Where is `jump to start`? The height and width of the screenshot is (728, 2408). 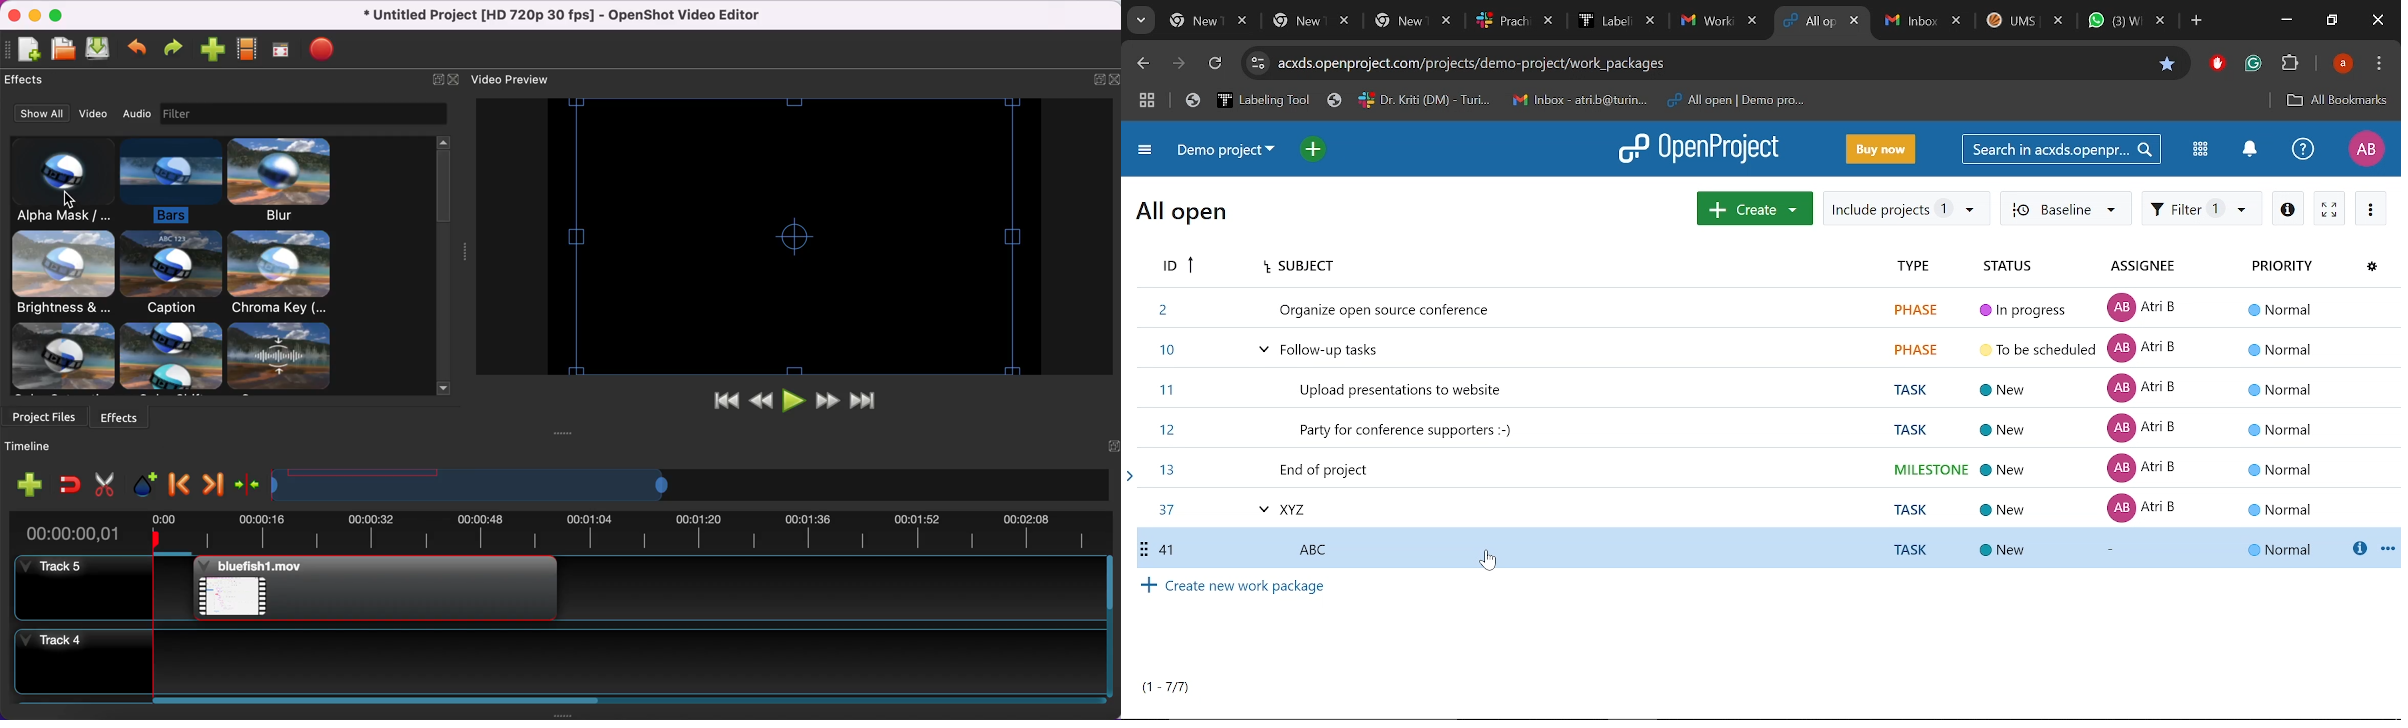 jump to start is located at coordinates (720, 403).